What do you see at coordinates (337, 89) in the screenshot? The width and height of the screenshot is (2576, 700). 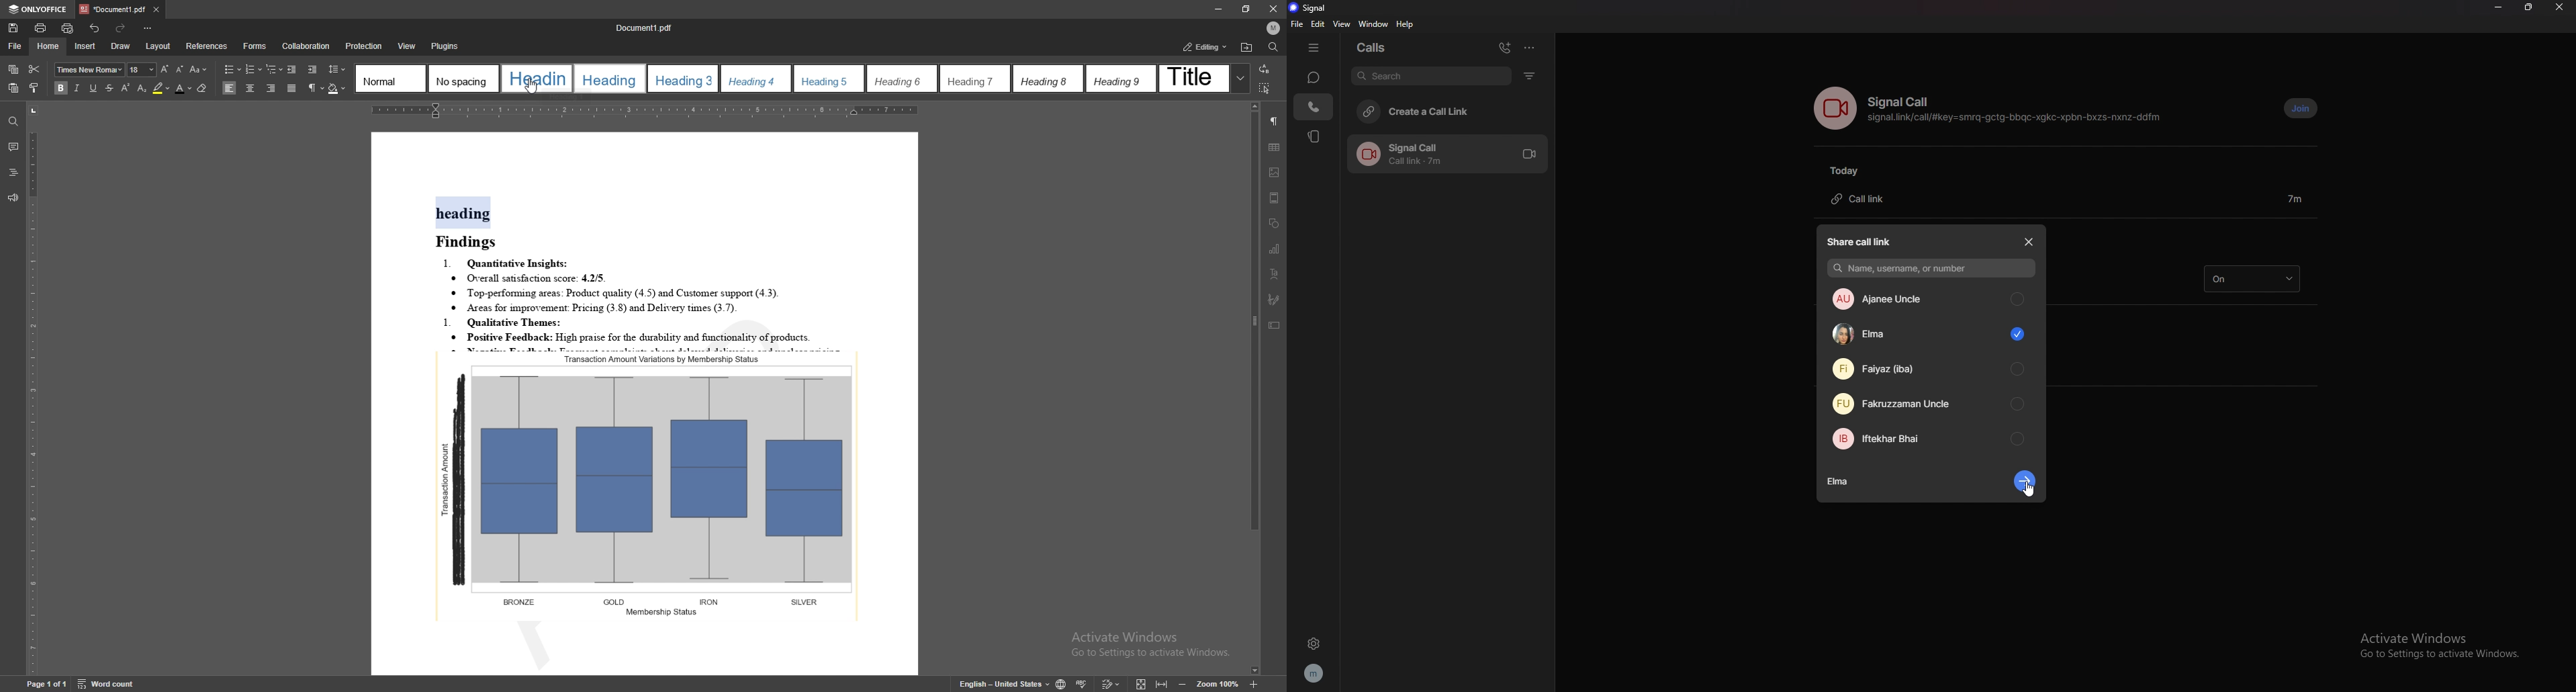 I see `shading` at bounding box center [337, 89].